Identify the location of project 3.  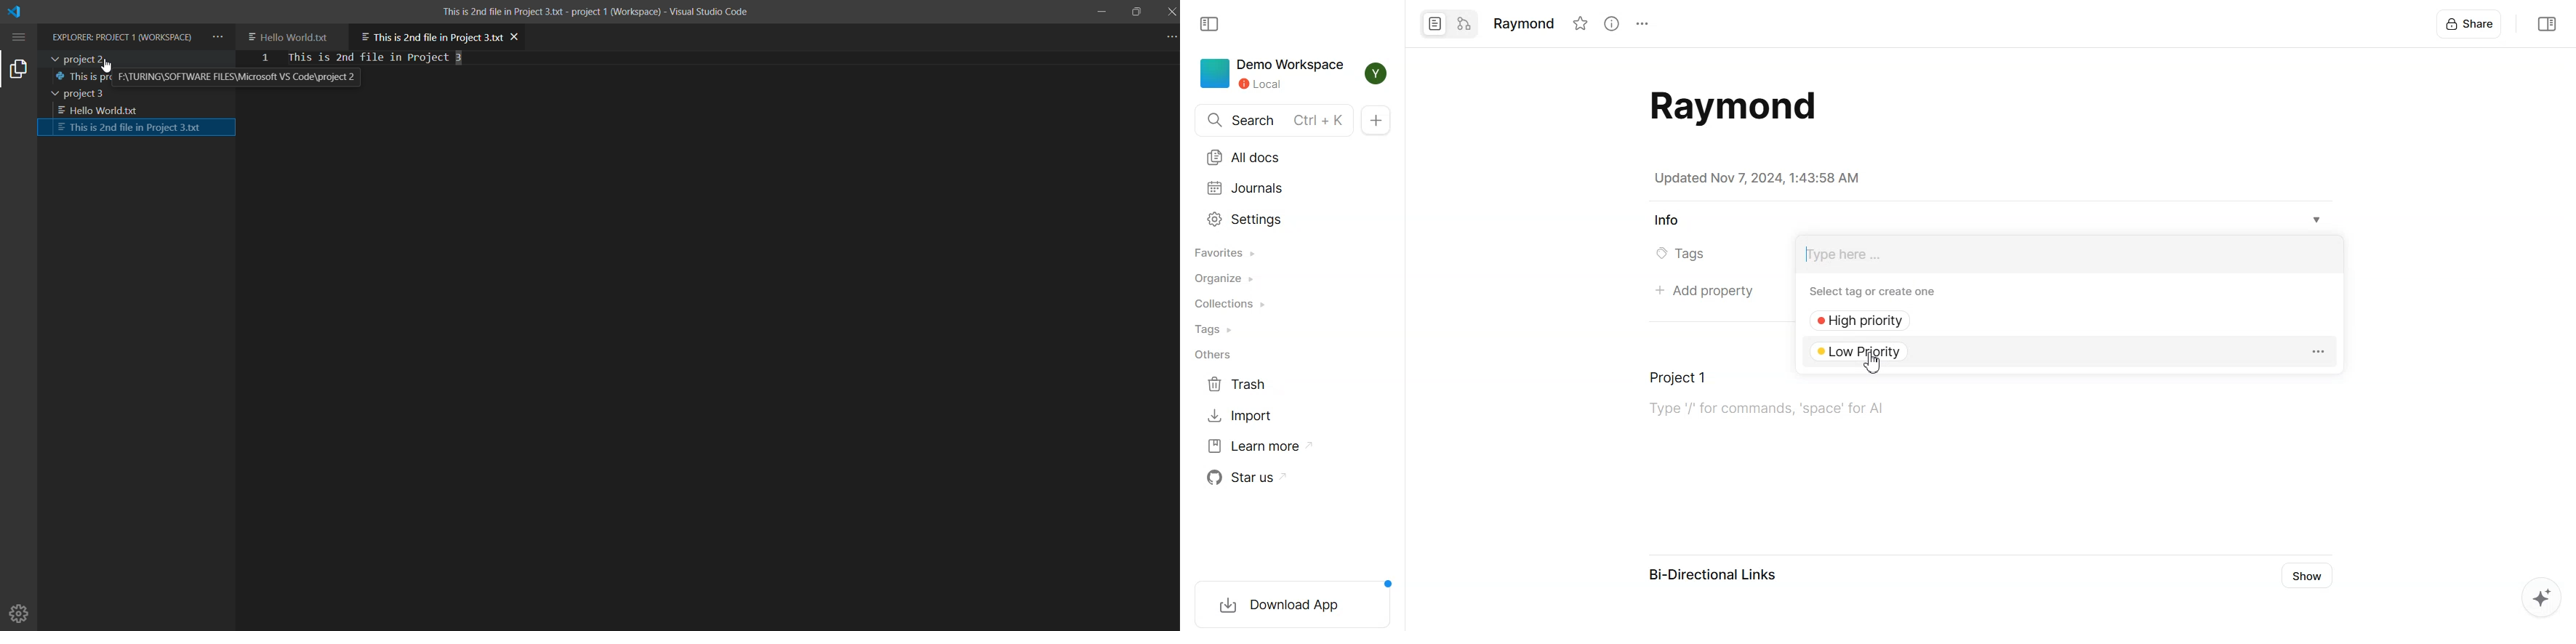
(98, 94).